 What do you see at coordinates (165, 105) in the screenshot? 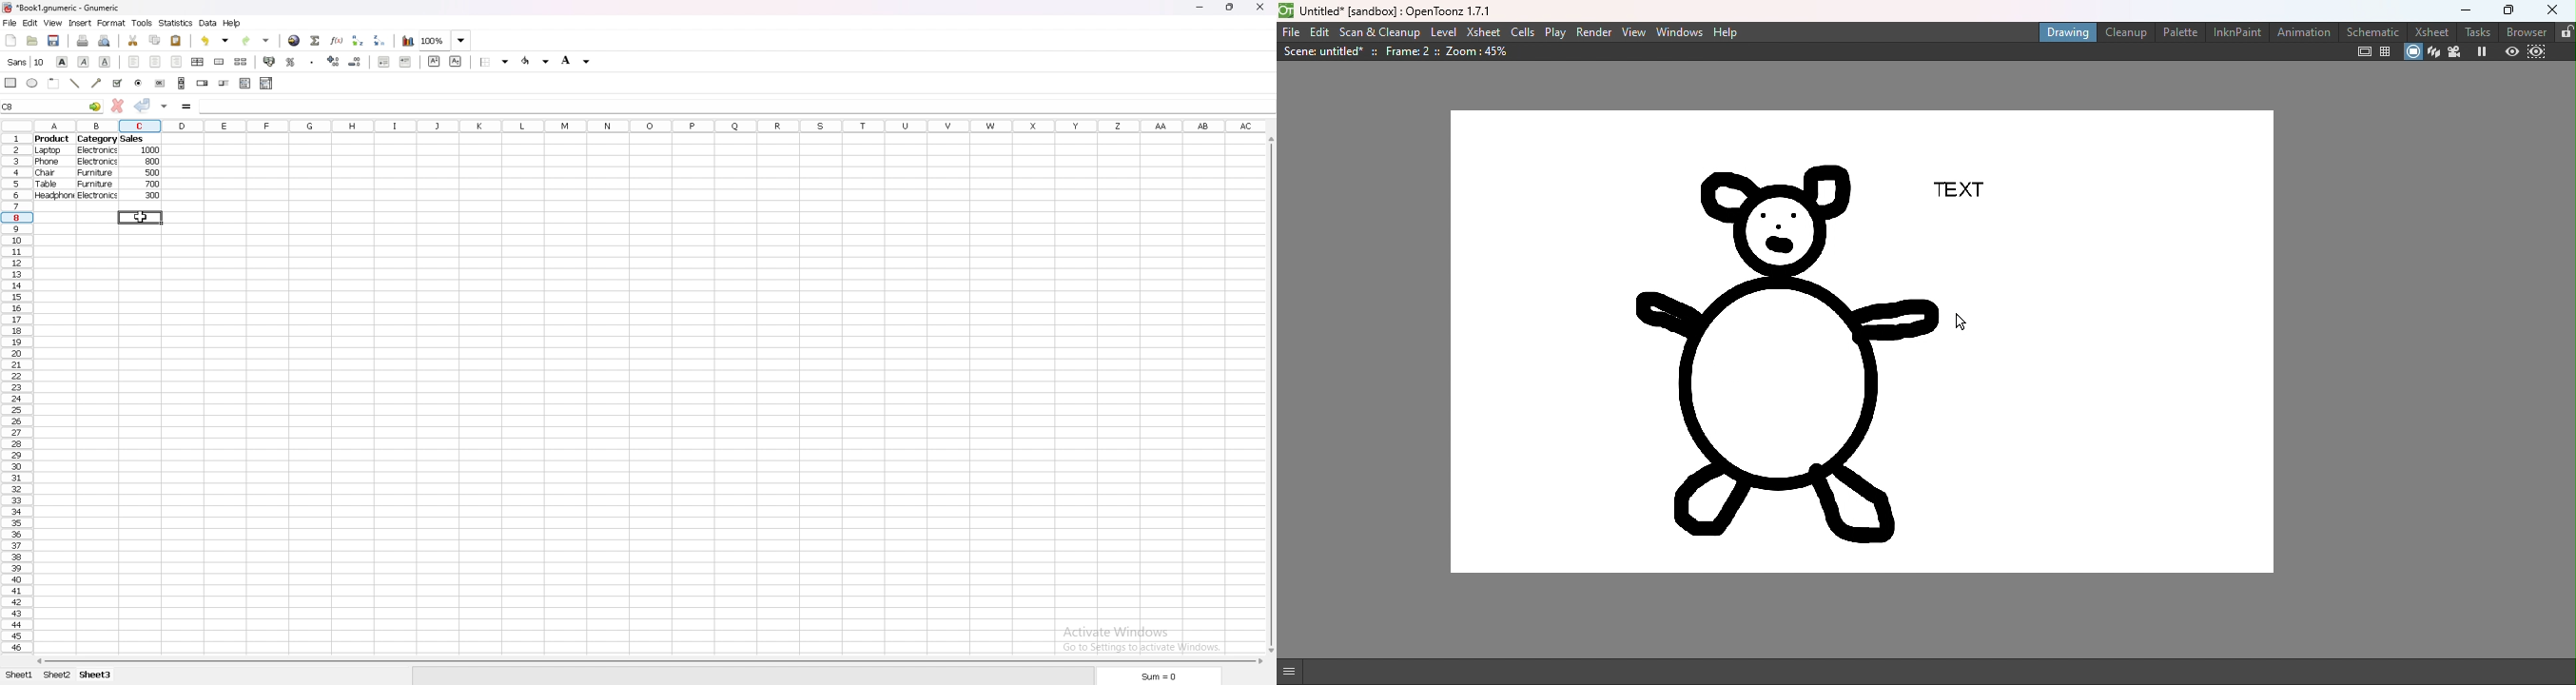
I see `accept changes in all cells` at bounding box center [165, 105].